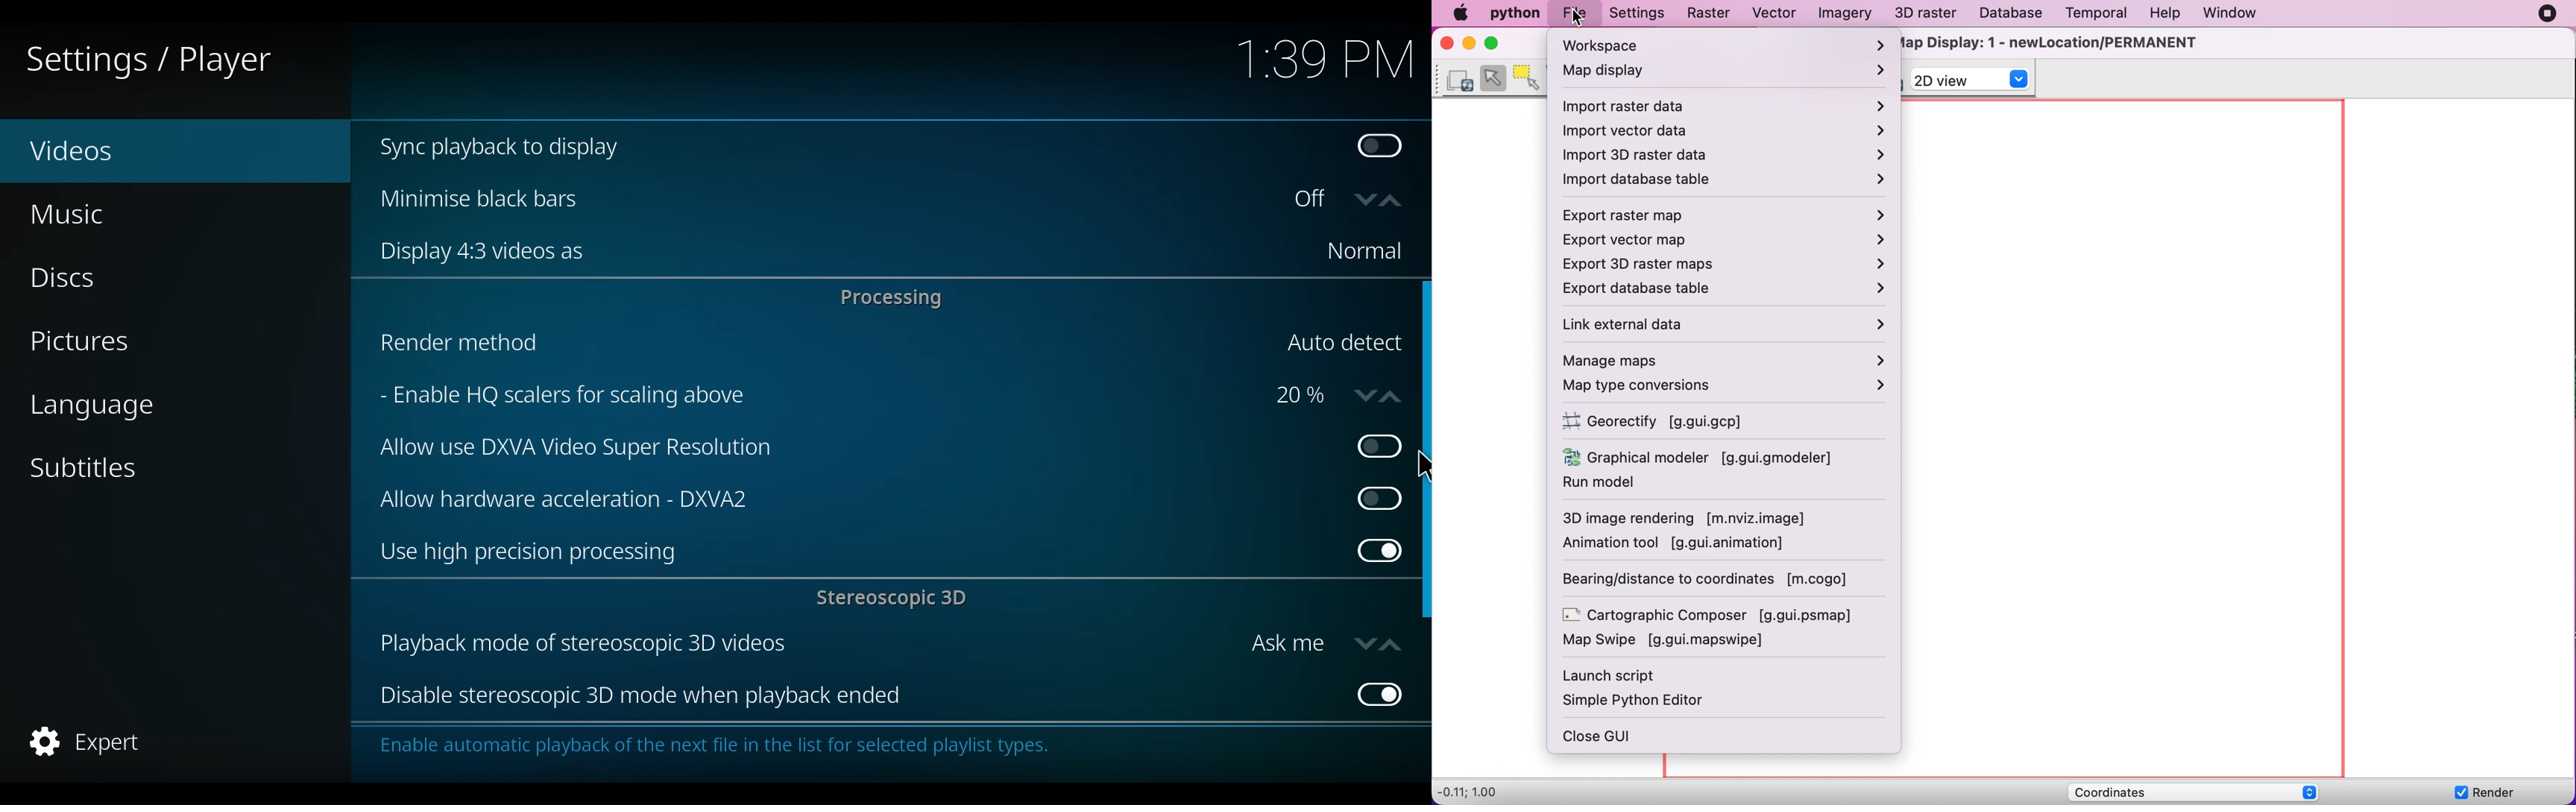 This screenshot has width=2576, height=812. I want to click on Allow use DXVA Video Super Resolution, so click(852, 449).